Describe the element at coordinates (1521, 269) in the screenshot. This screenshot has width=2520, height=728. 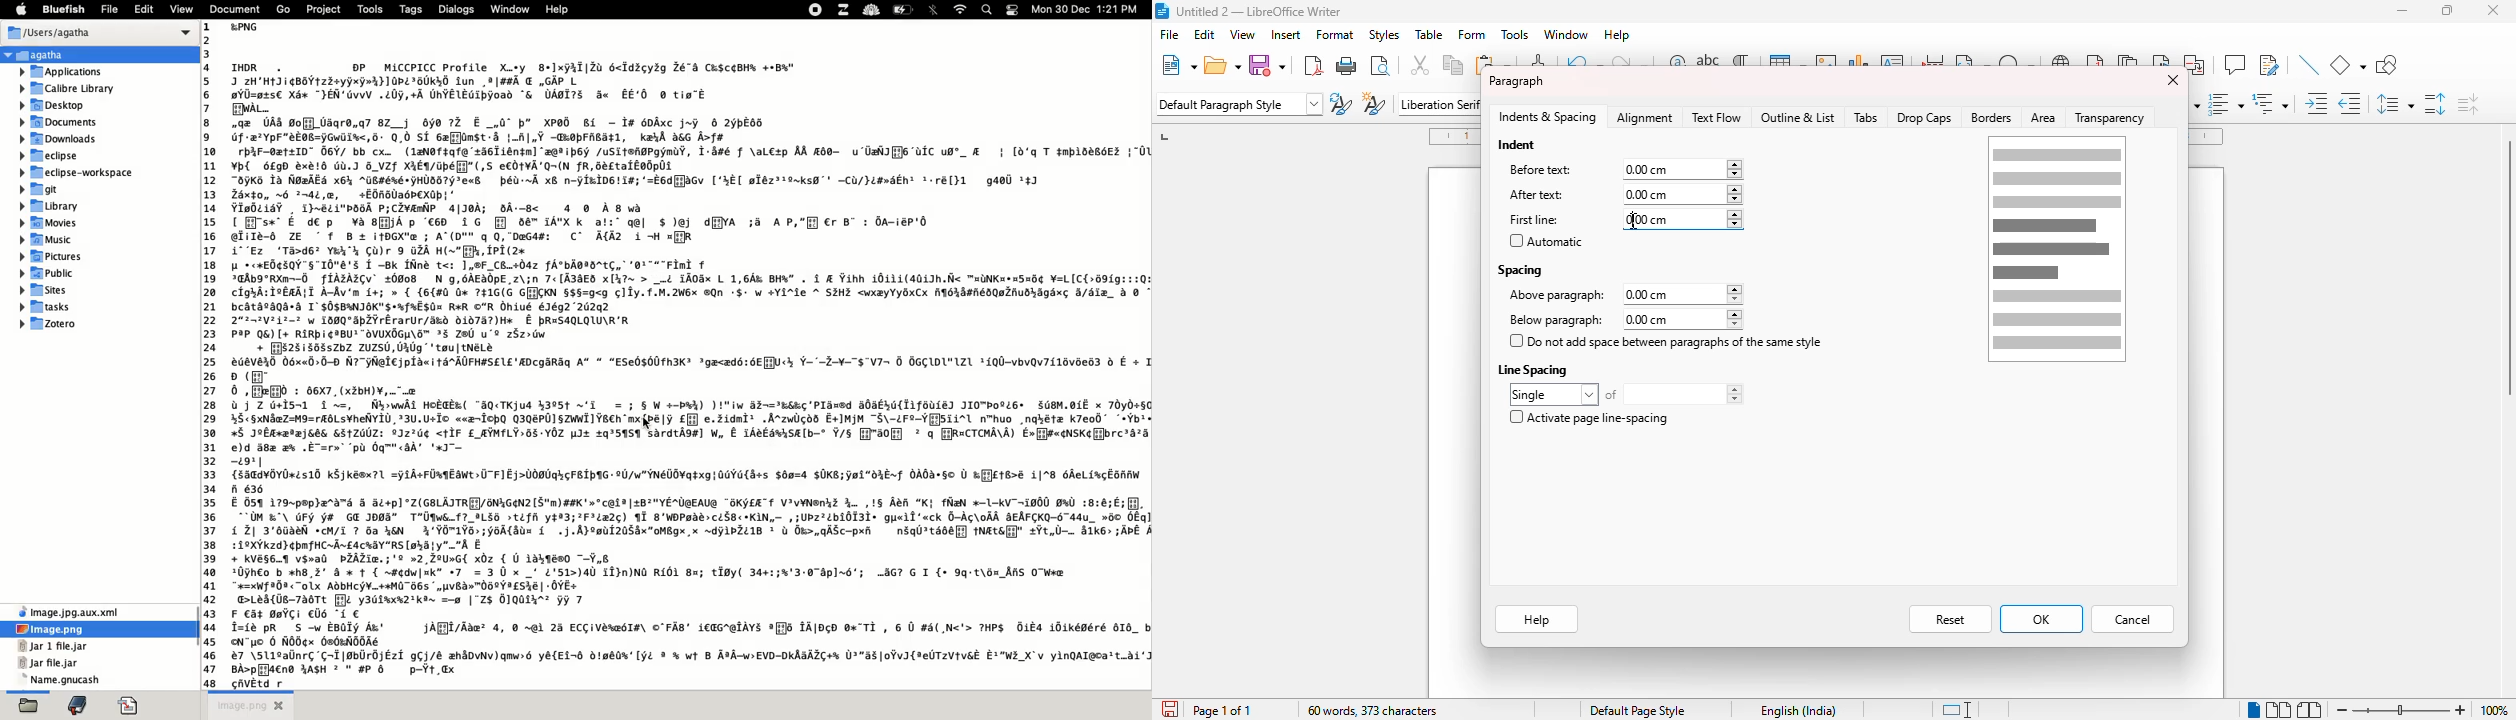
I see `spacing` at that location.